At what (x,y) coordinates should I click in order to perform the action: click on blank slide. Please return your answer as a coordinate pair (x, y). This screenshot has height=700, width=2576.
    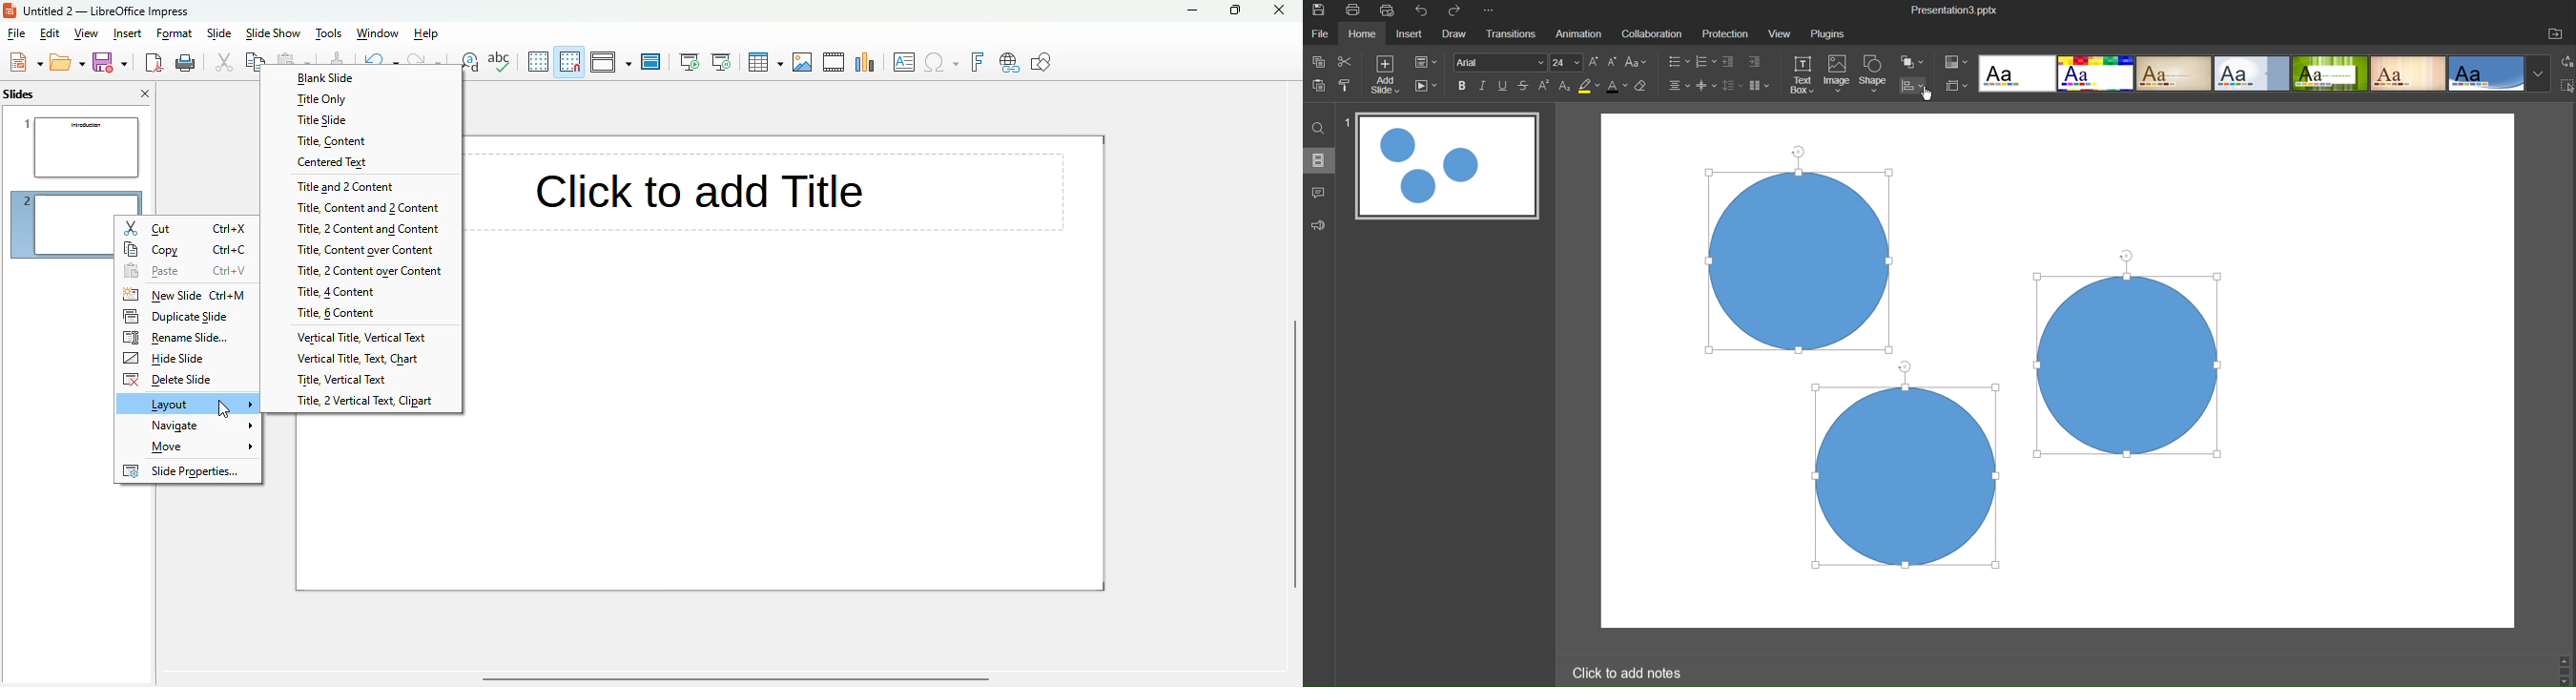
    Looking at the image, I should click on (363, 78).